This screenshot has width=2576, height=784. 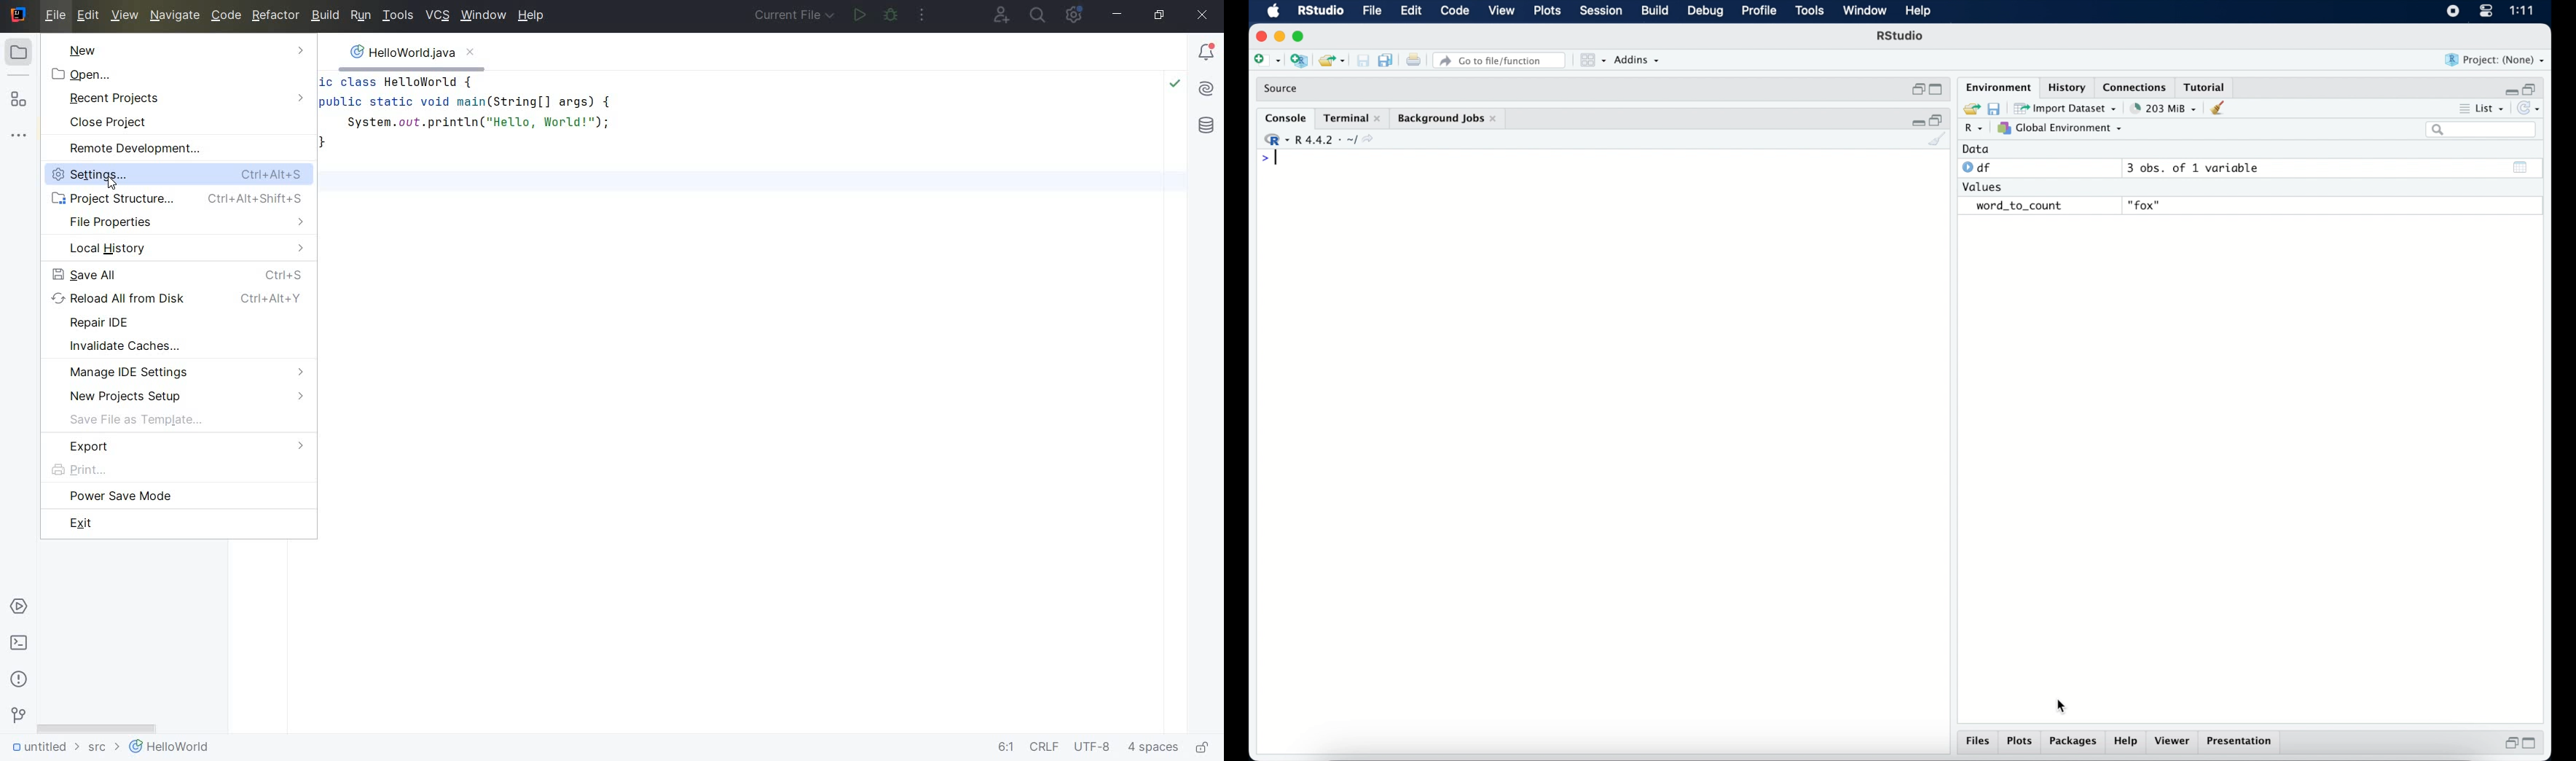 I want to click on code, so click(x=1455, y=11).